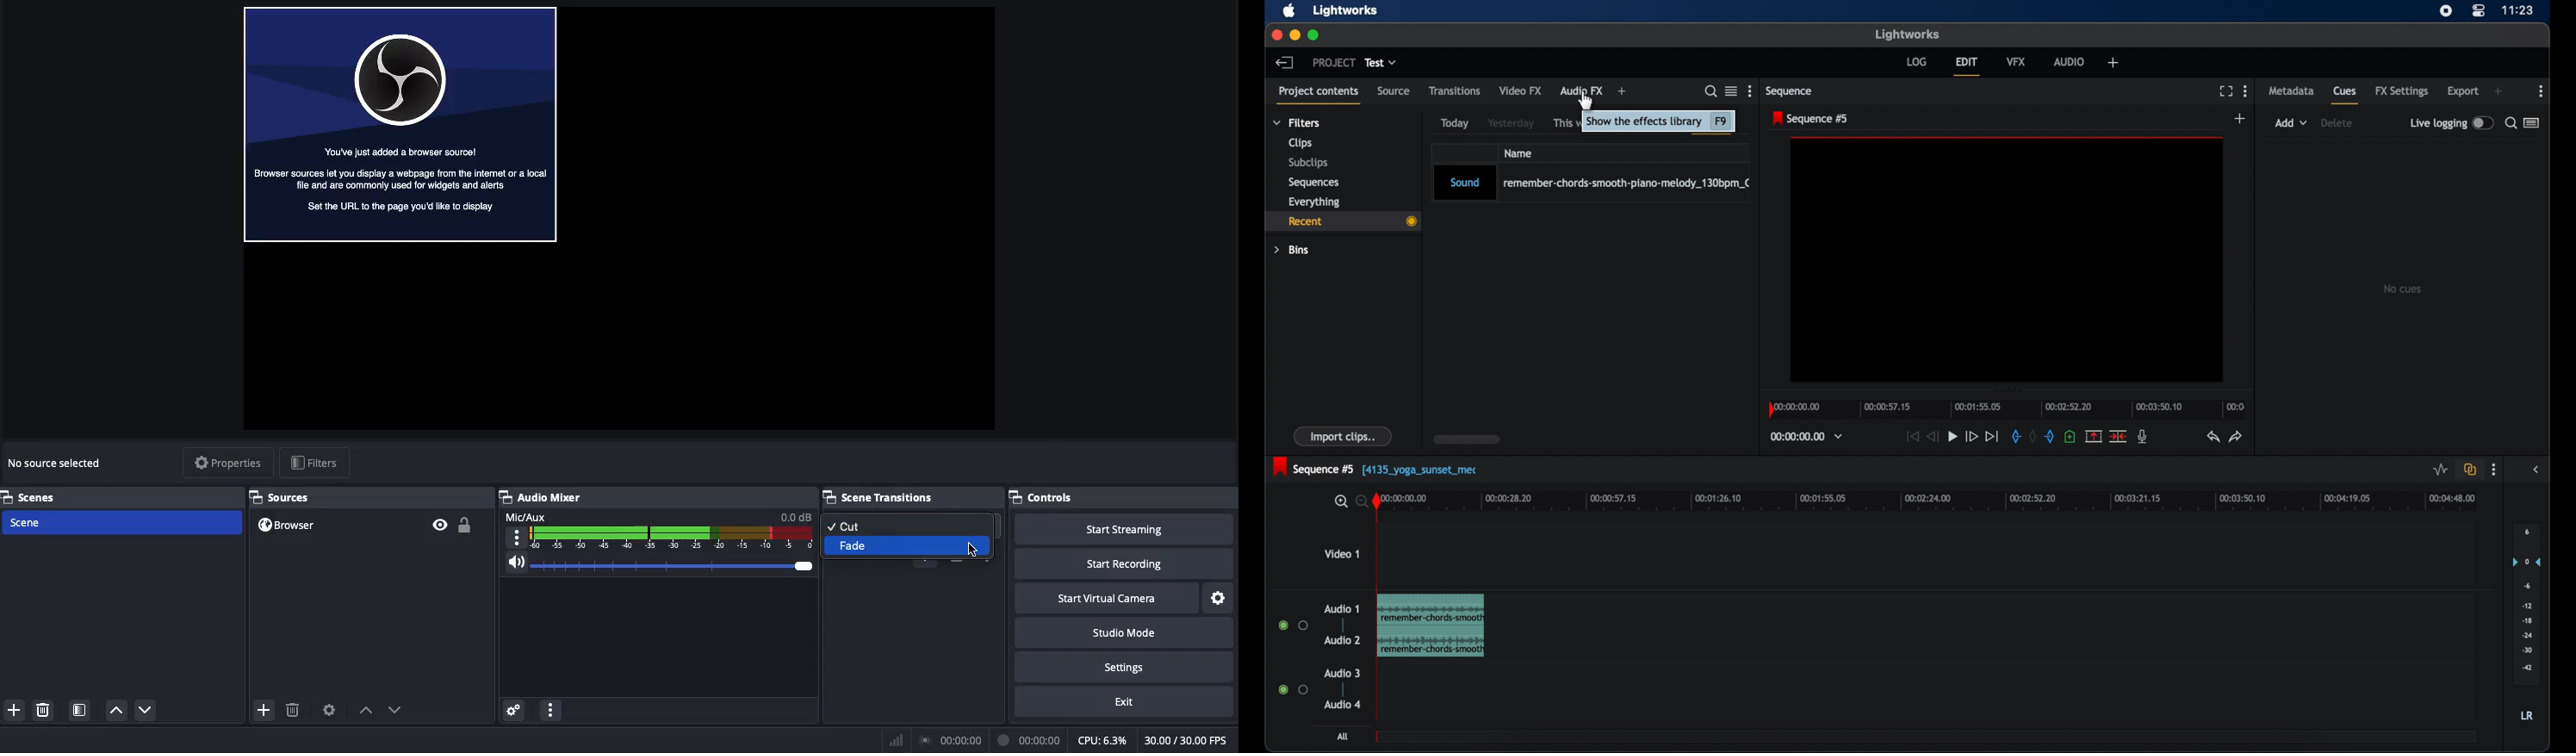  Describe the element at coordinates (1127, 668) in the screenshot. I see `Settings` at that location.